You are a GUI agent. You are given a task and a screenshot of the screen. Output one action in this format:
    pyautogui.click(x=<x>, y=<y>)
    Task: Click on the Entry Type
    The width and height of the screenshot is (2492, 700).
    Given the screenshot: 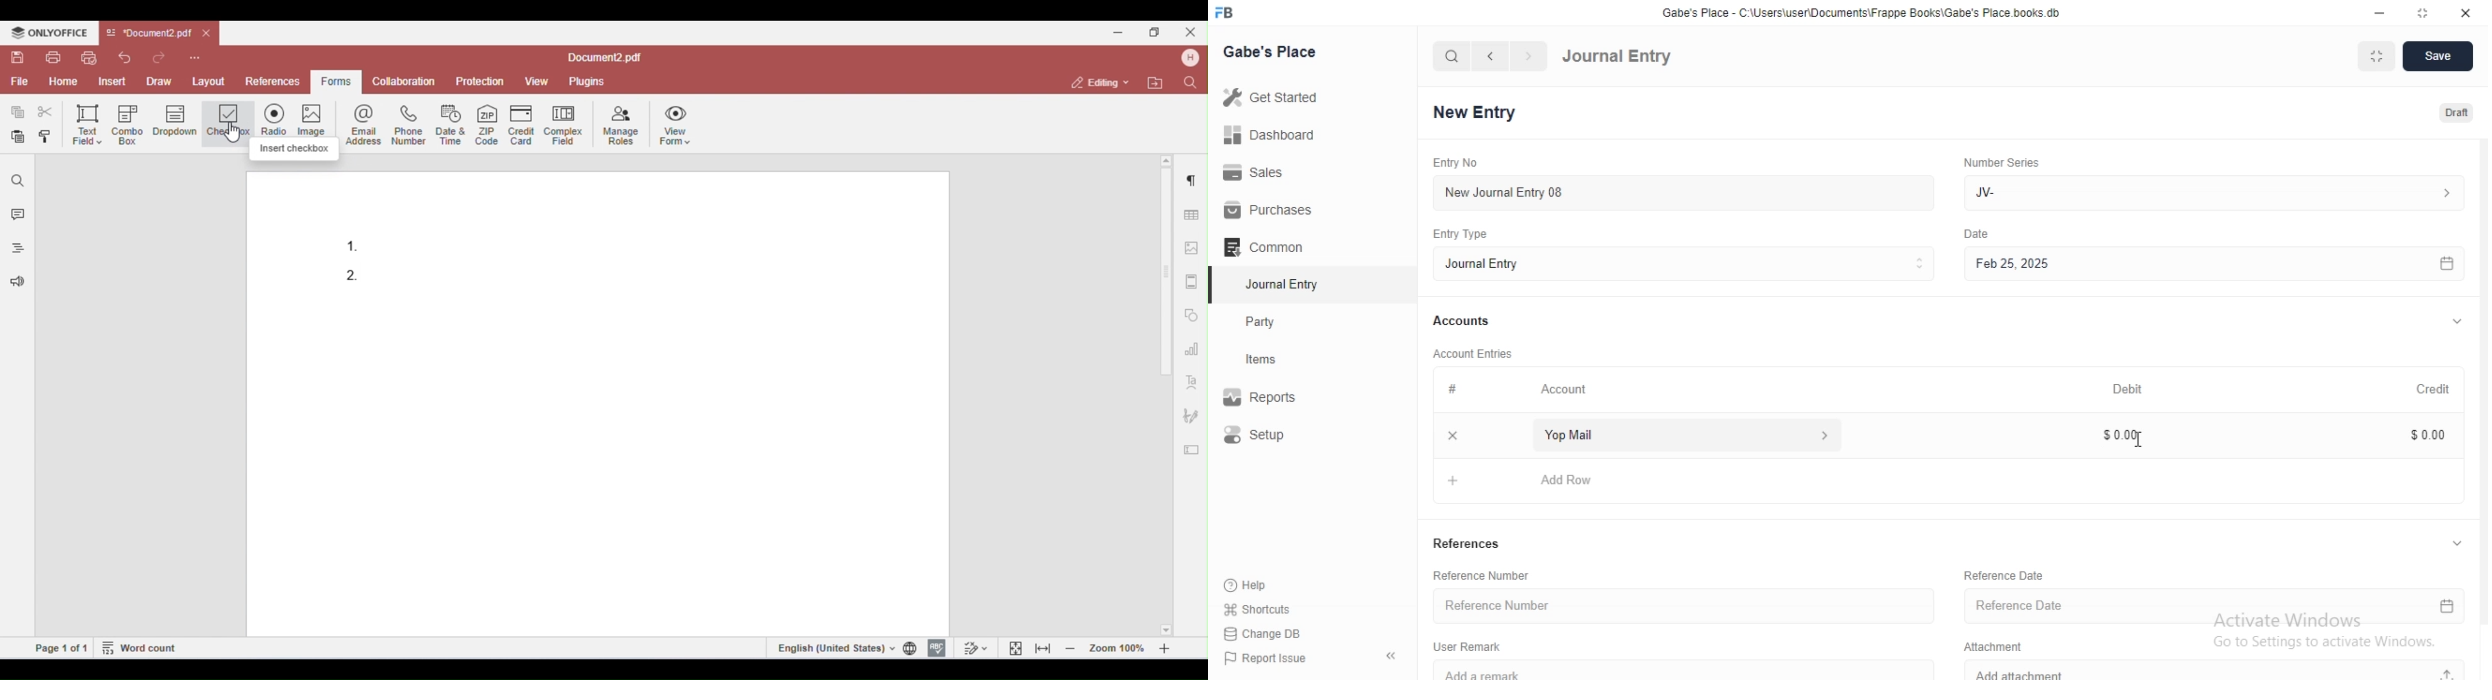 What is the action you would take?
    pyautogui.click(x=1458, y=234)
    